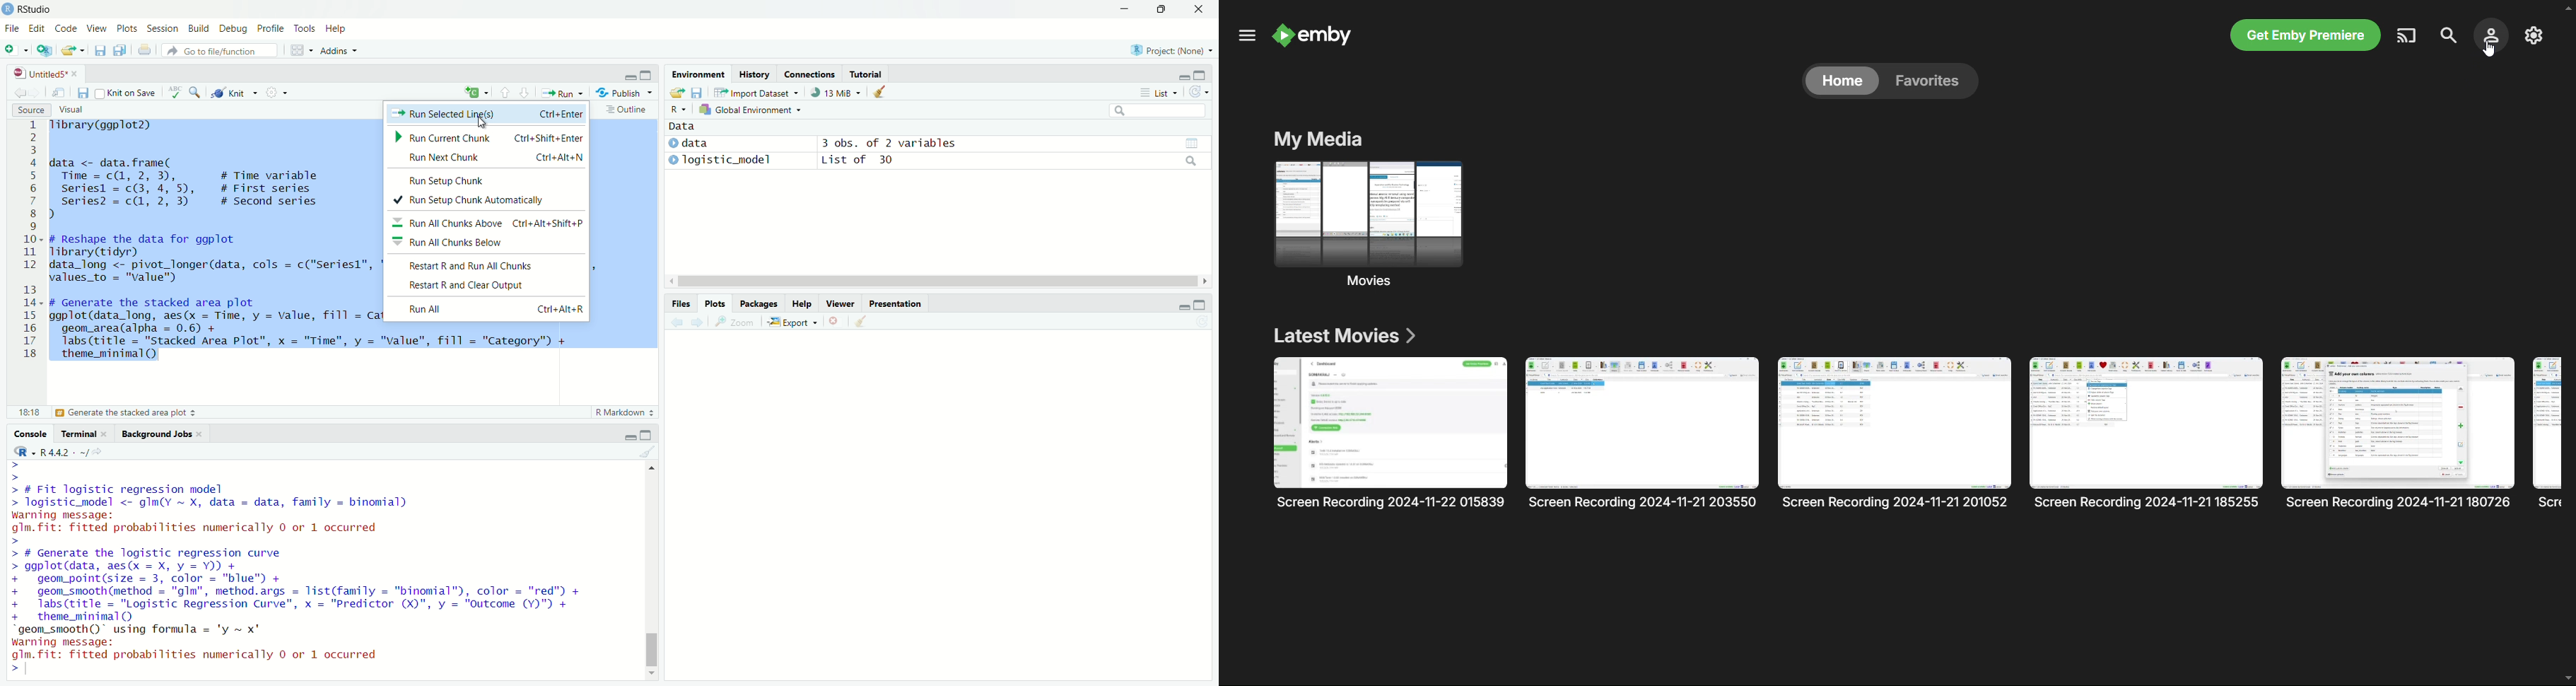 The height and width of the screenshot is (700, 2576). Describe the element at coordinates (128, 93) in the screenshot. I see `Knit on Save` at that location.